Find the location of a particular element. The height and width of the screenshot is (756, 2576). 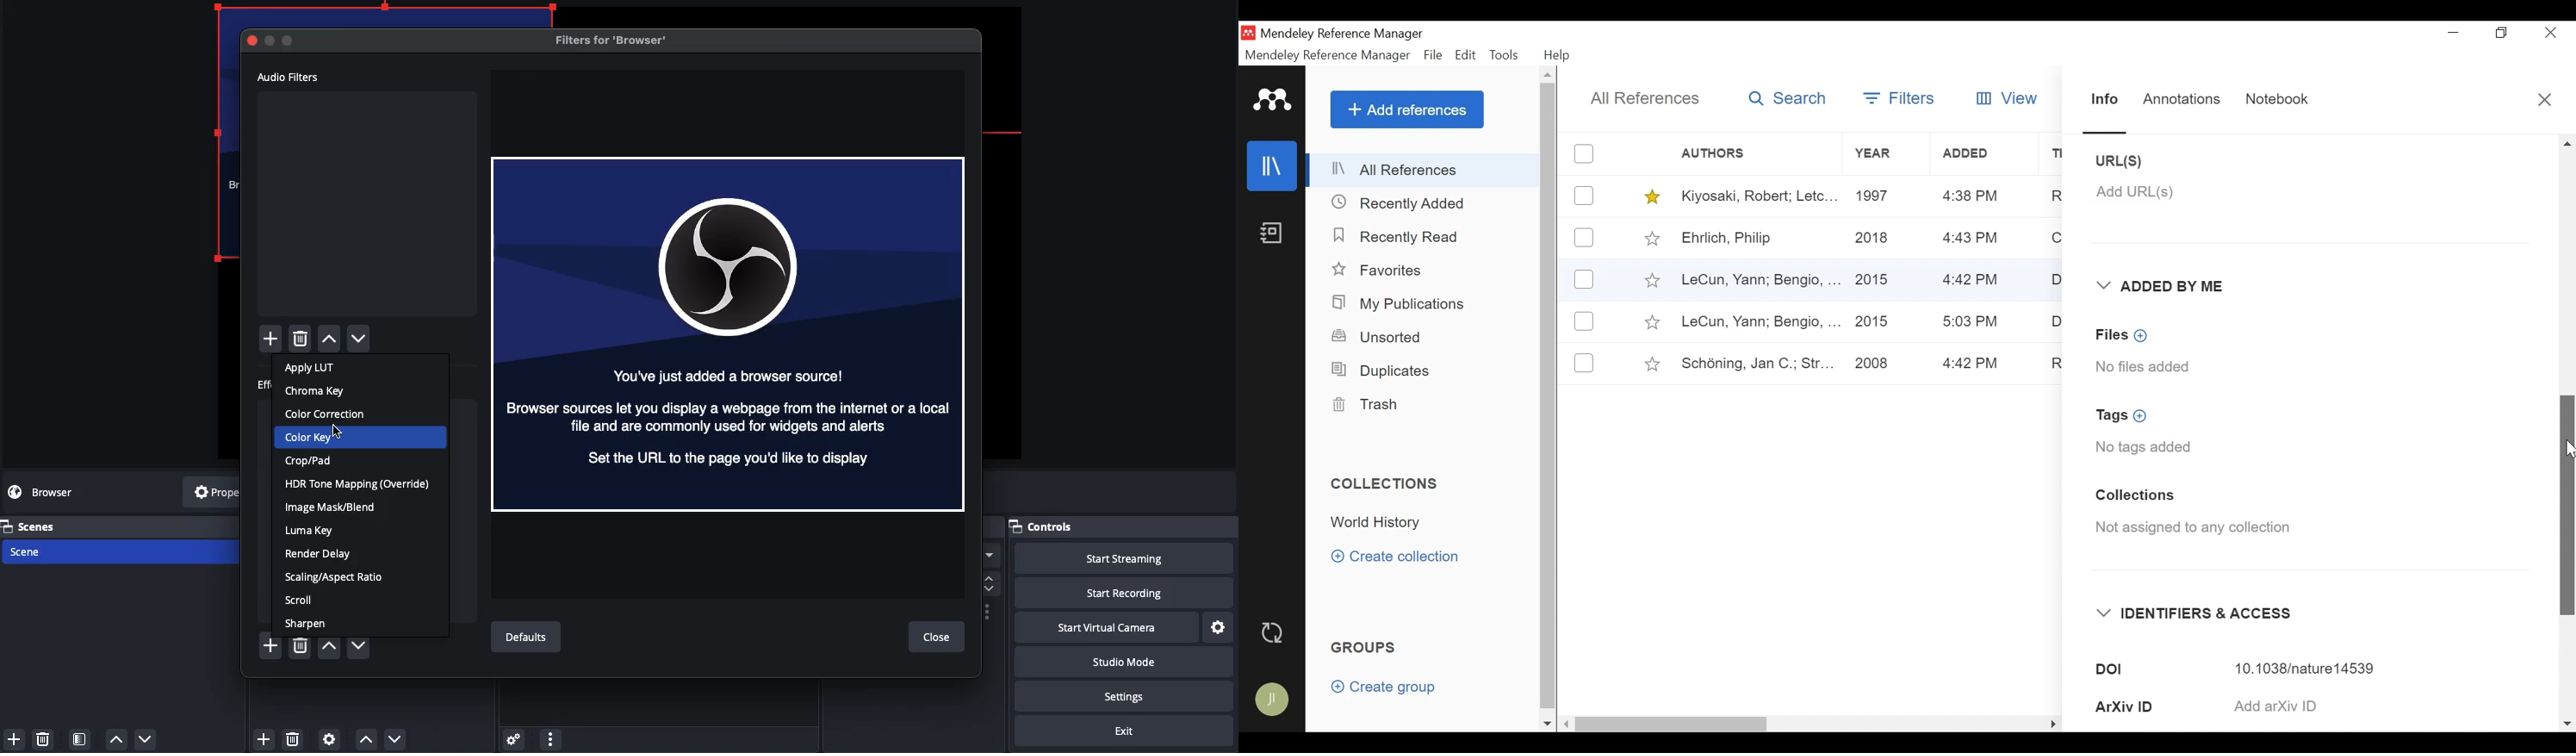

Annotations is located at coordinates (2182, 97).